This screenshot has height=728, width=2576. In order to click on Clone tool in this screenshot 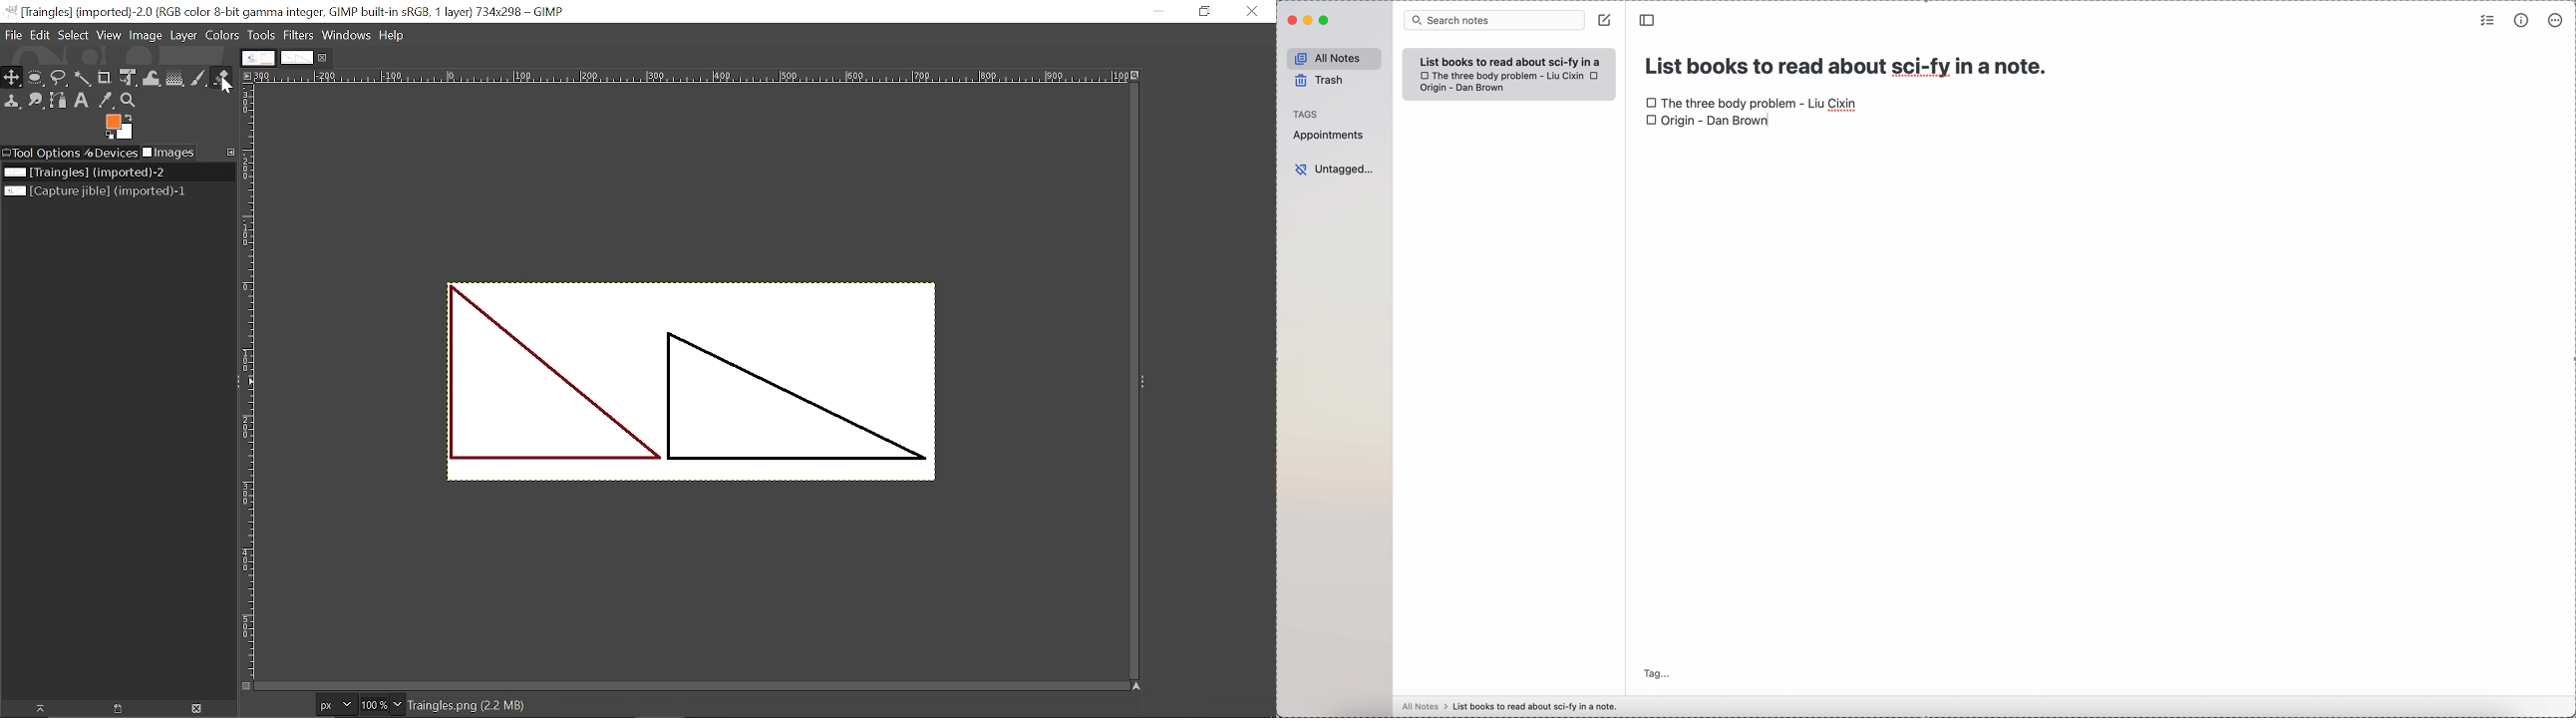, I will do `click(12, 101)`.